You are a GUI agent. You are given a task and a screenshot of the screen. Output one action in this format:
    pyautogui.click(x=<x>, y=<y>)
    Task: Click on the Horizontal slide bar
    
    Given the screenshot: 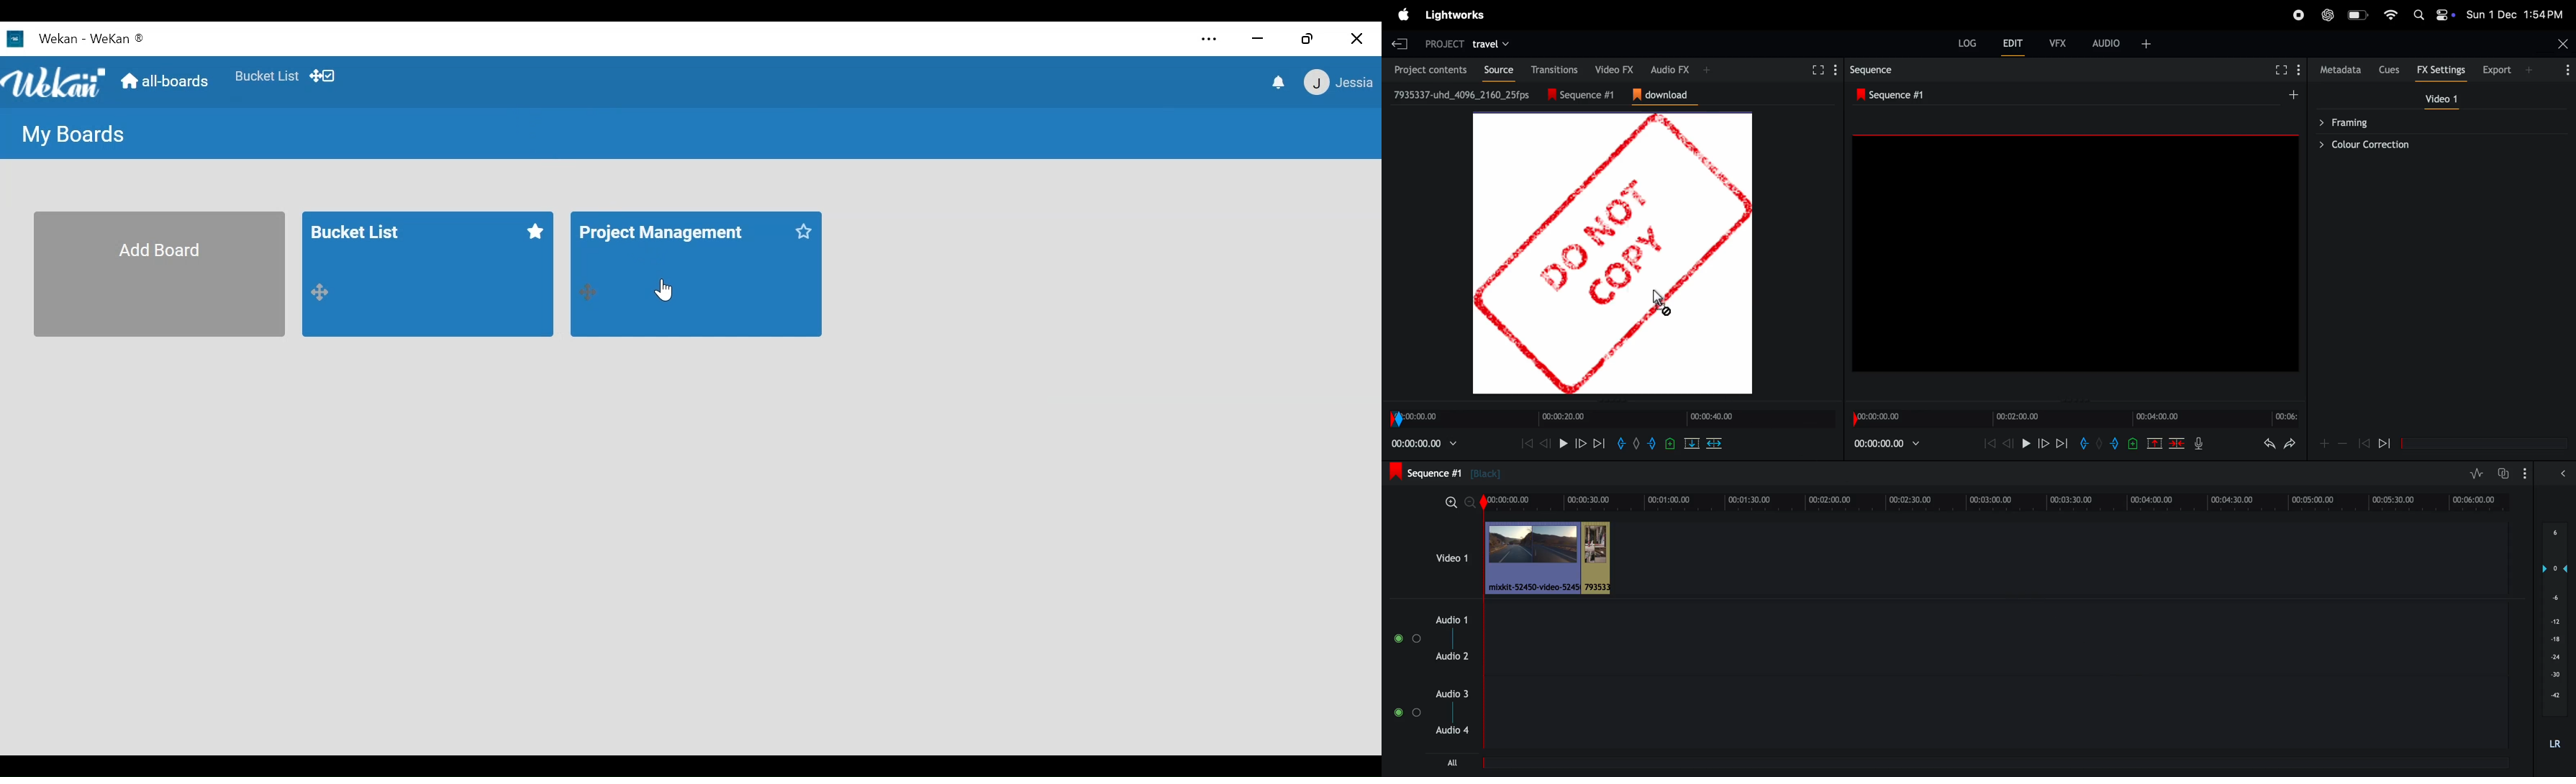 What is the action you would take?
    pyautogui.click(x=1993, y=763)
    